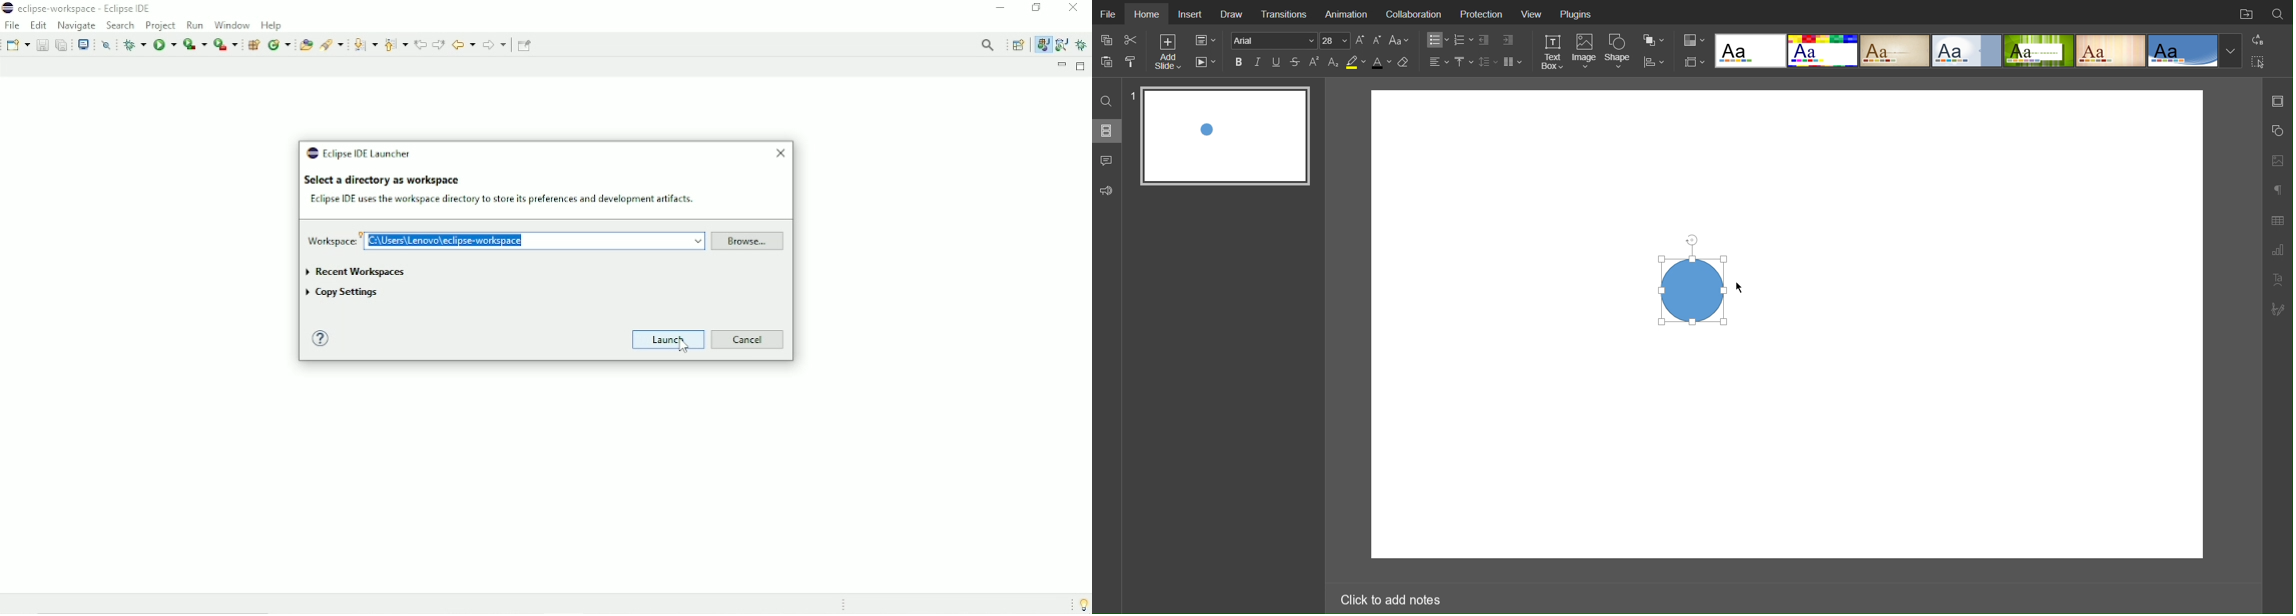  Describe the element at coordinates (1692, 62) in the screenshot. I see `Slide Settings` at that location.